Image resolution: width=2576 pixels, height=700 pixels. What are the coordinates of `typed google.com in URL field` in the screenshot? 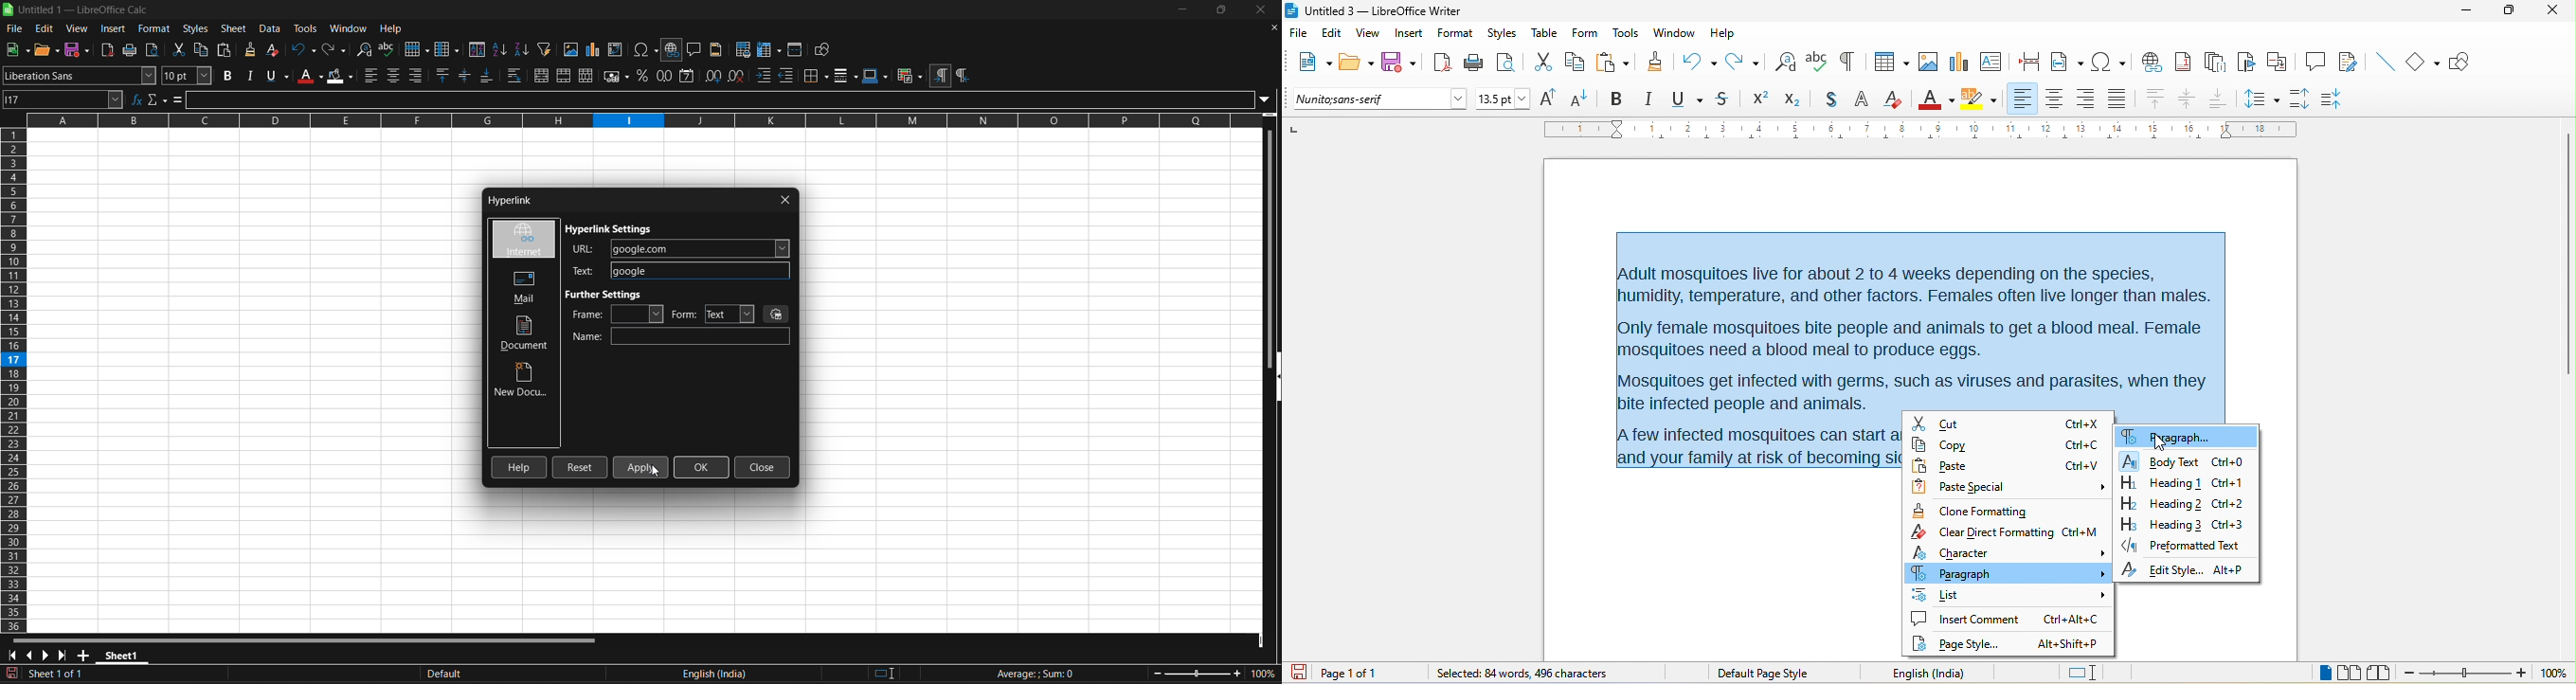 It's located at (681, 248).